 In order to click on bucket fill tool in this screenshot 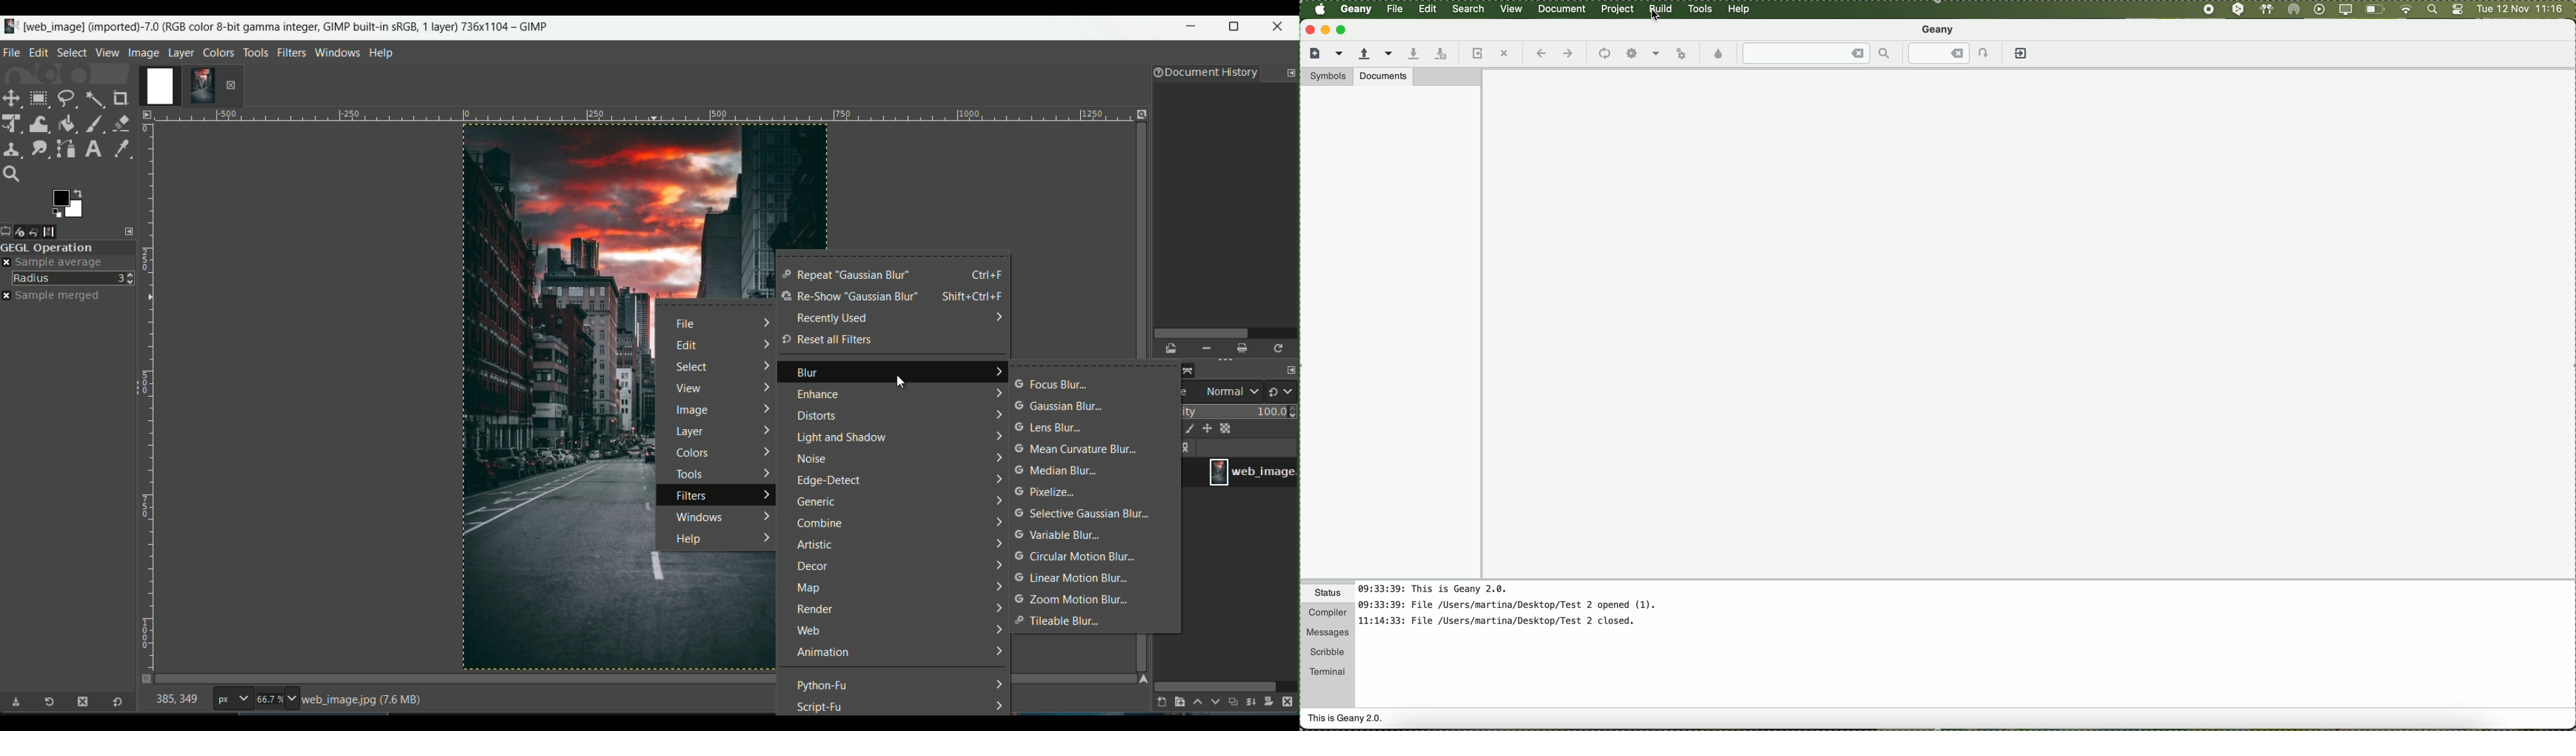, I will do `click(67, 123)`.